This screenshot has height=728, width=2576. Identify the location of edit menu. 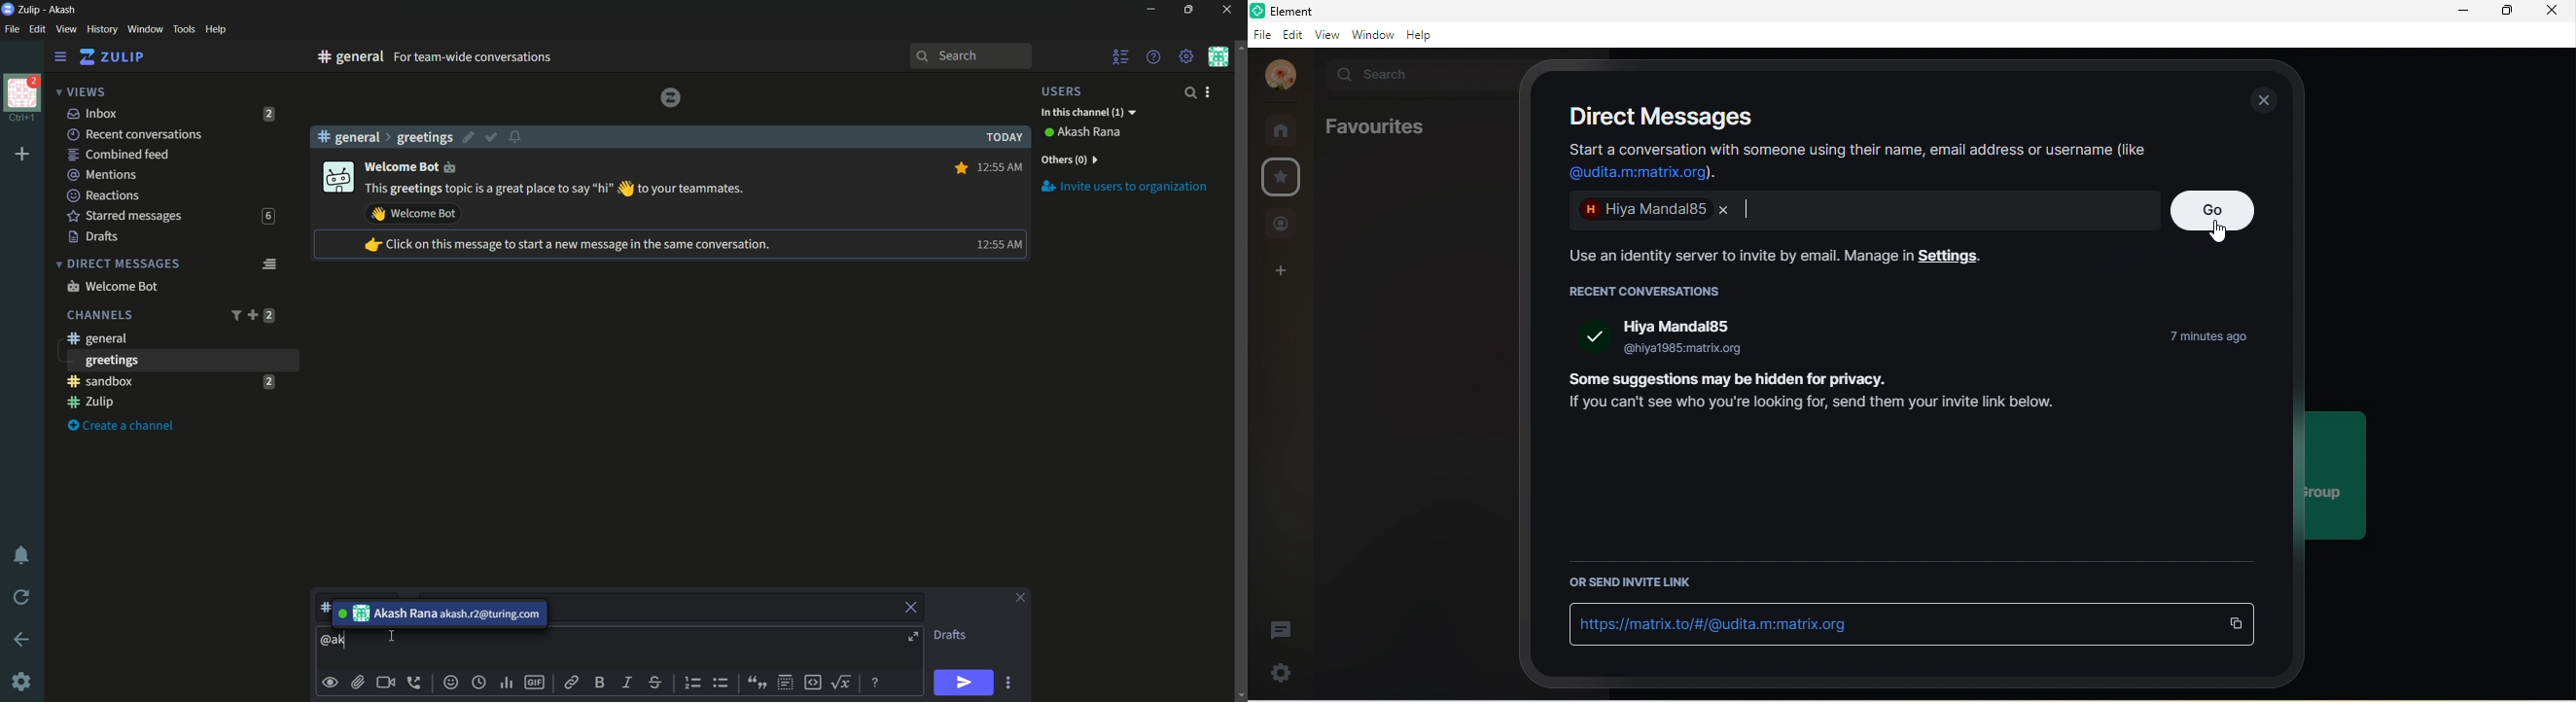
(37, 29).